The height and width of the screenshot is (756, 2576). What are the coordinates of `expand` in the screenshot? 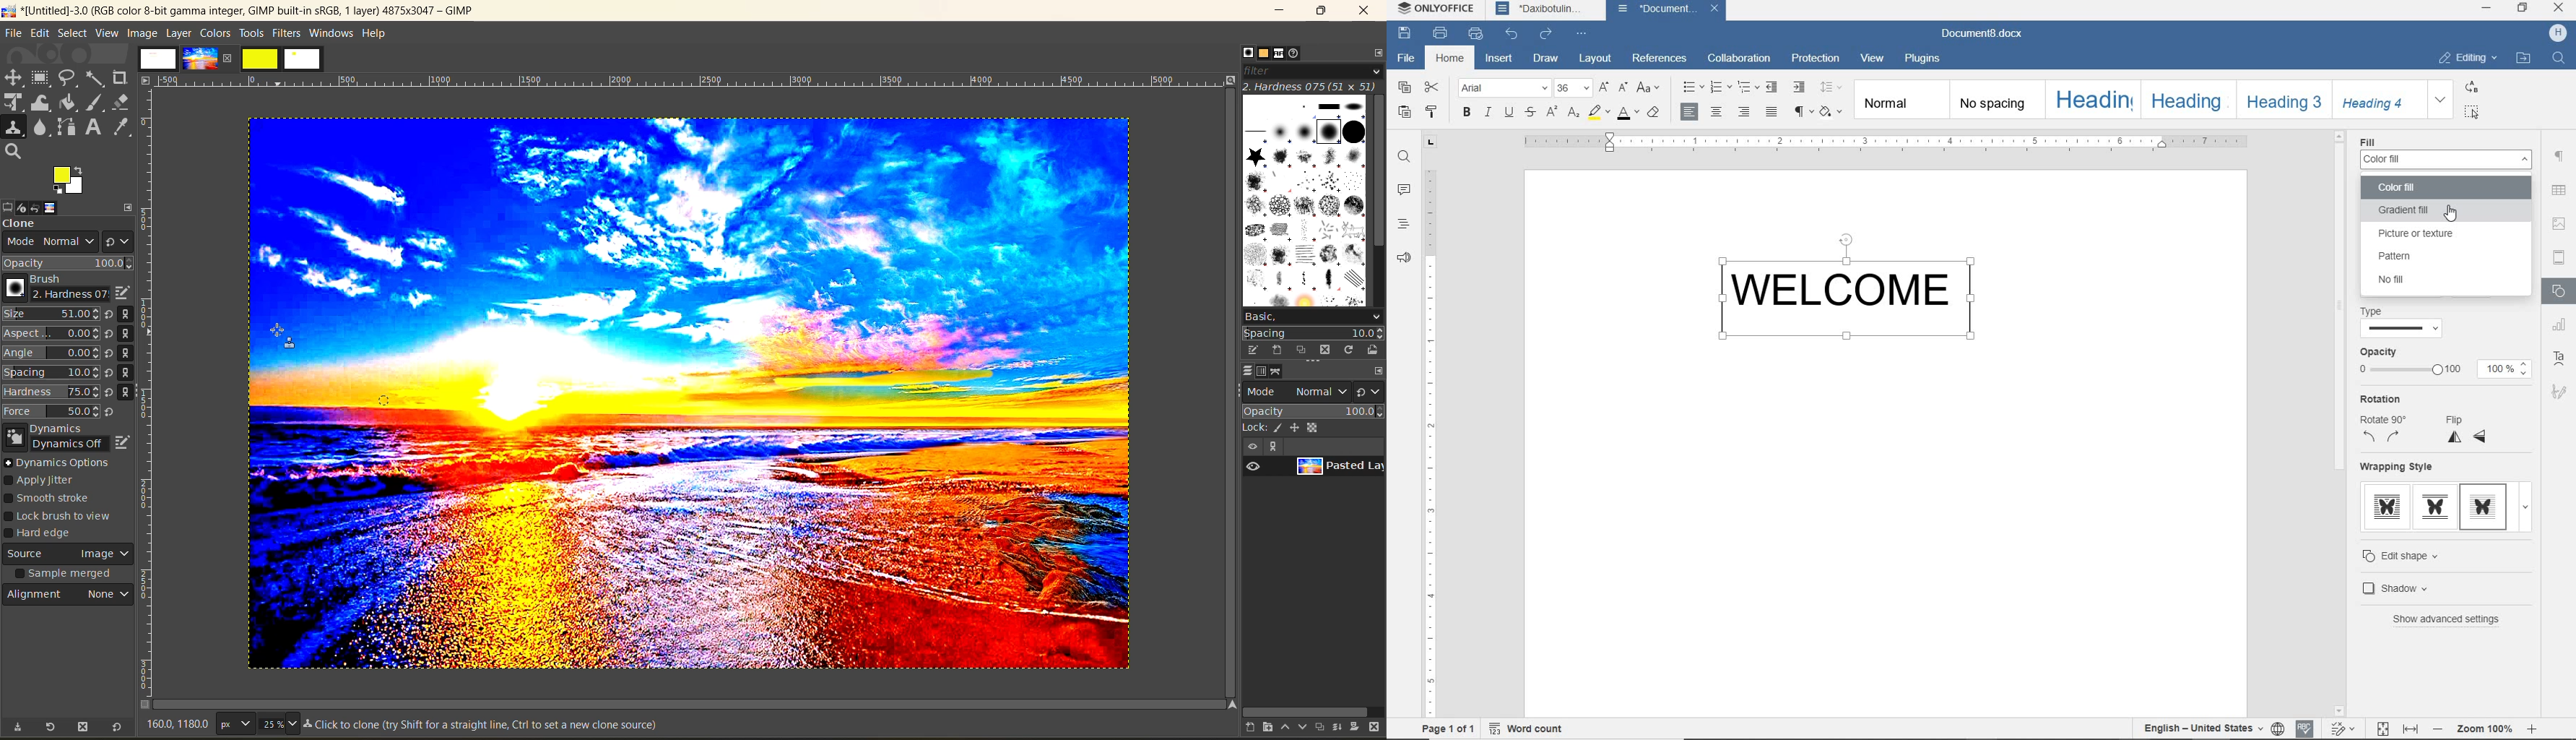 It's located at (129, 205).